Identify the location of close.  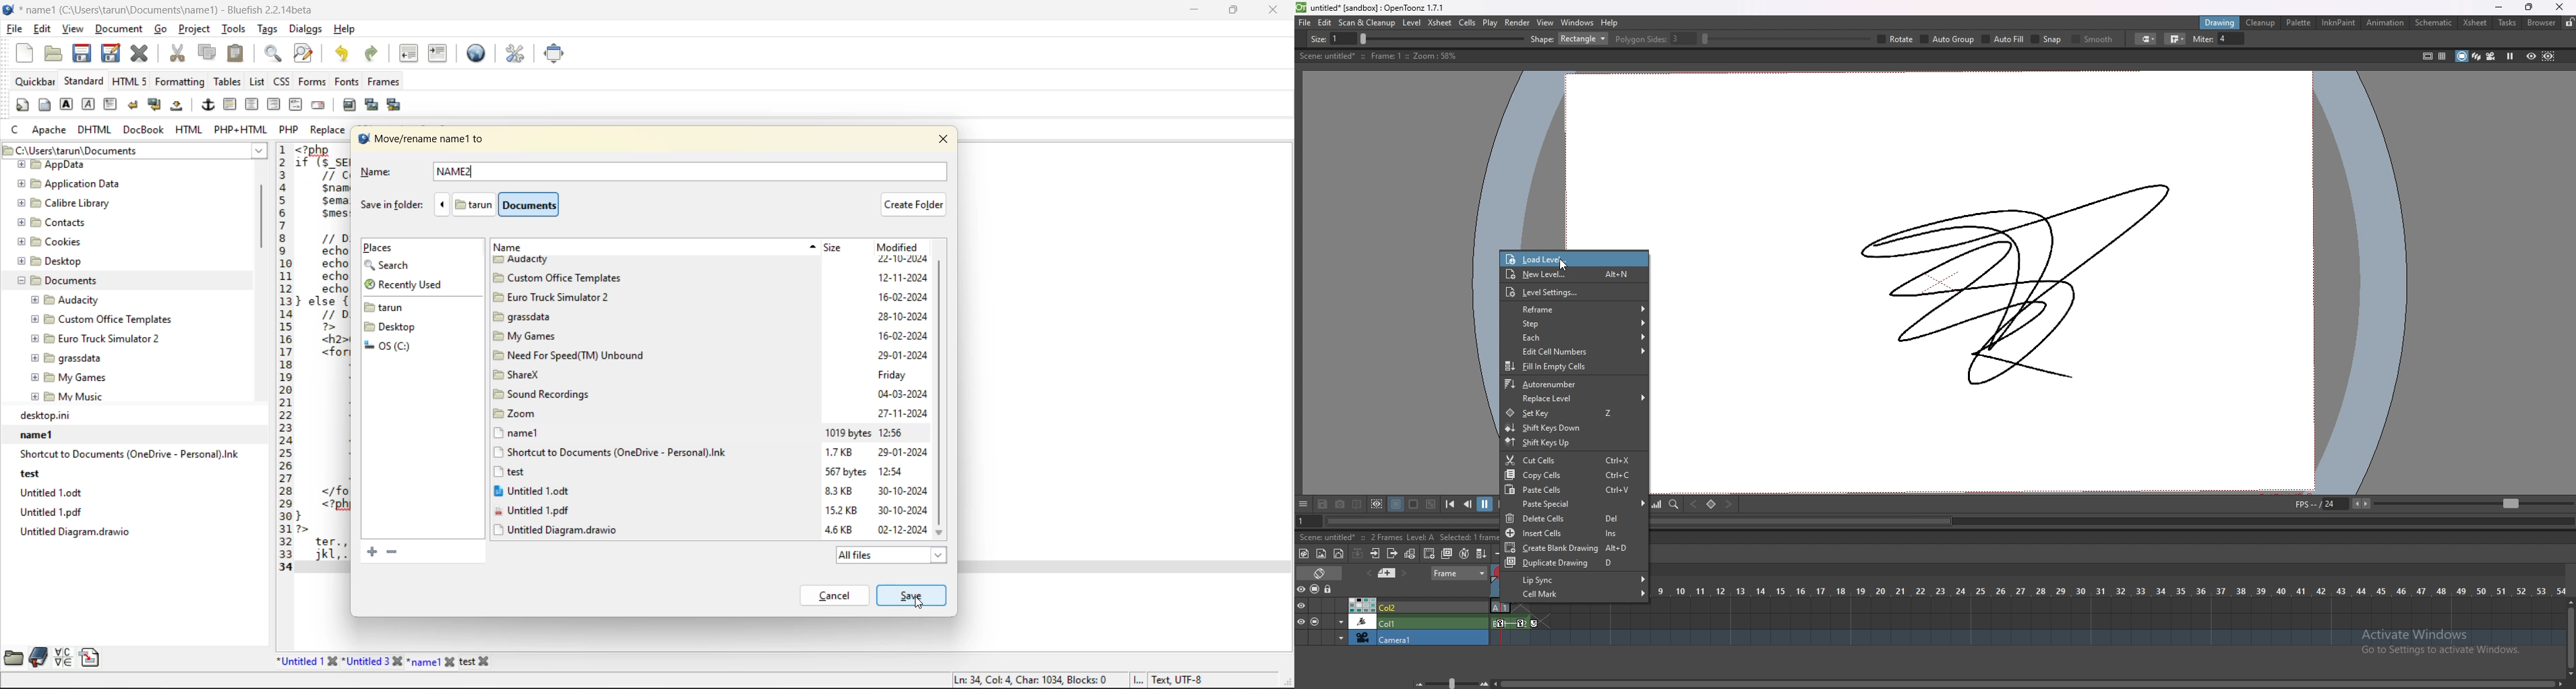
(2558, 7).